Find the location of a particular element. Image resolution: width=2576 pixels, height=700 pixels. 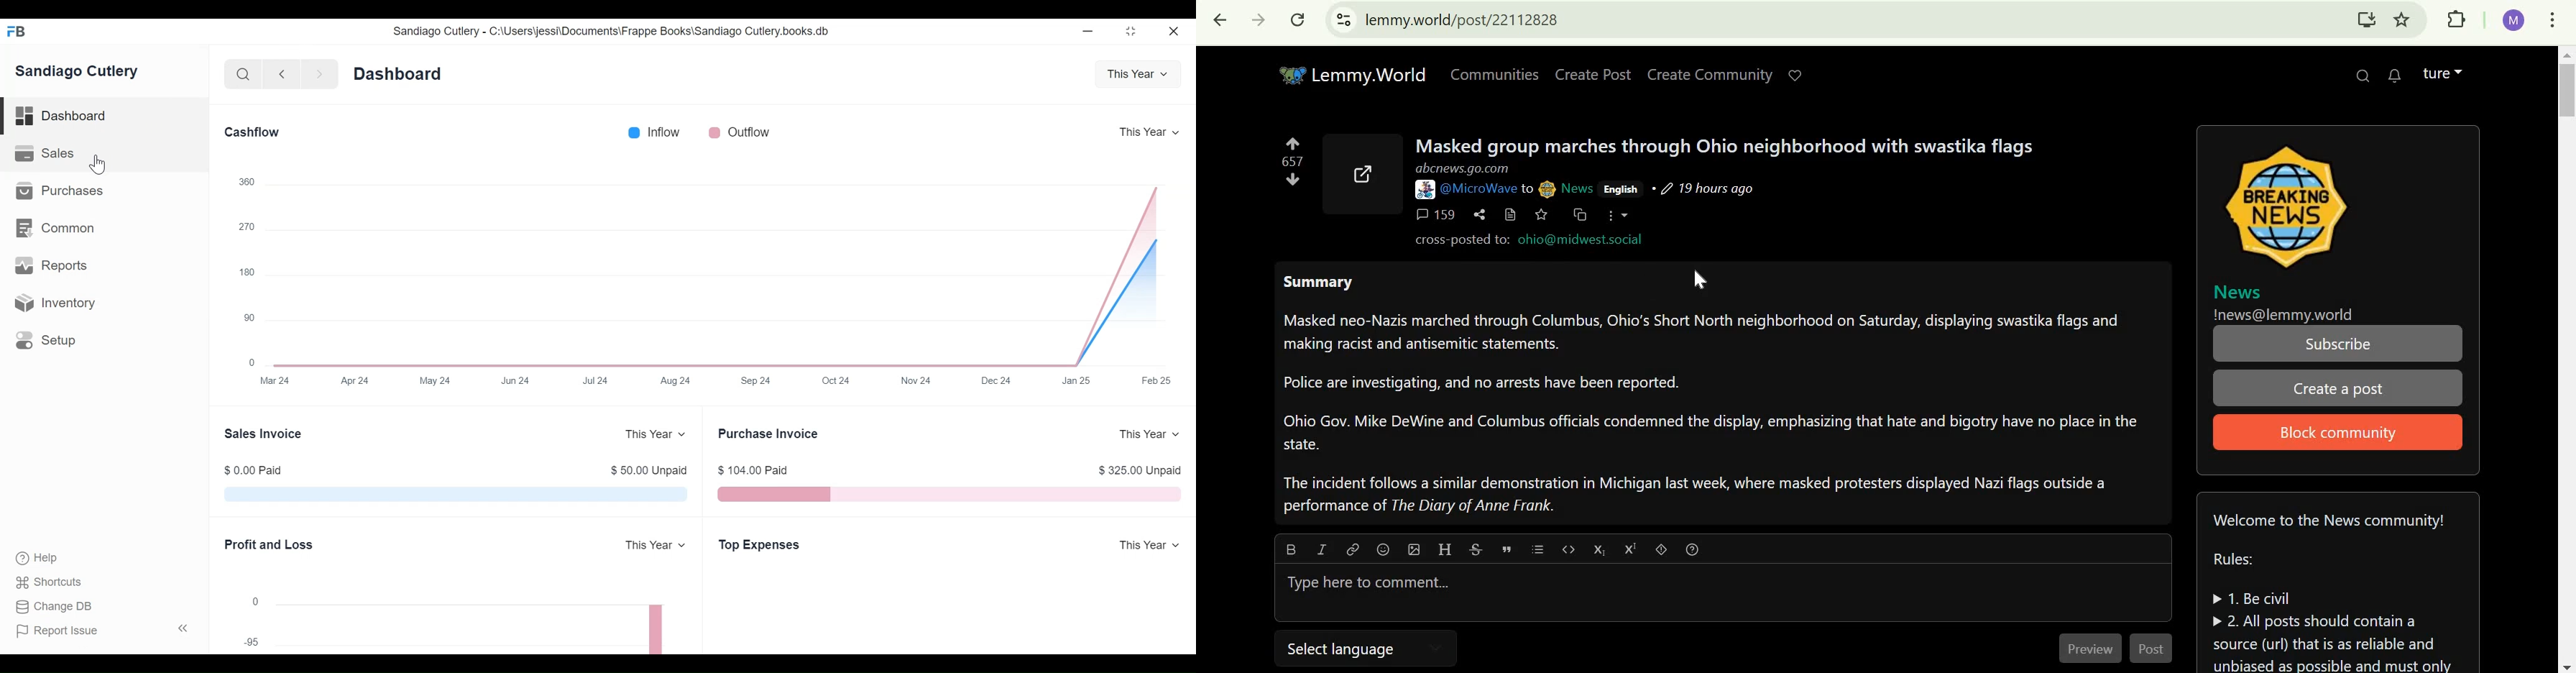

Sales Invoice is located at coordinates (264, 434).